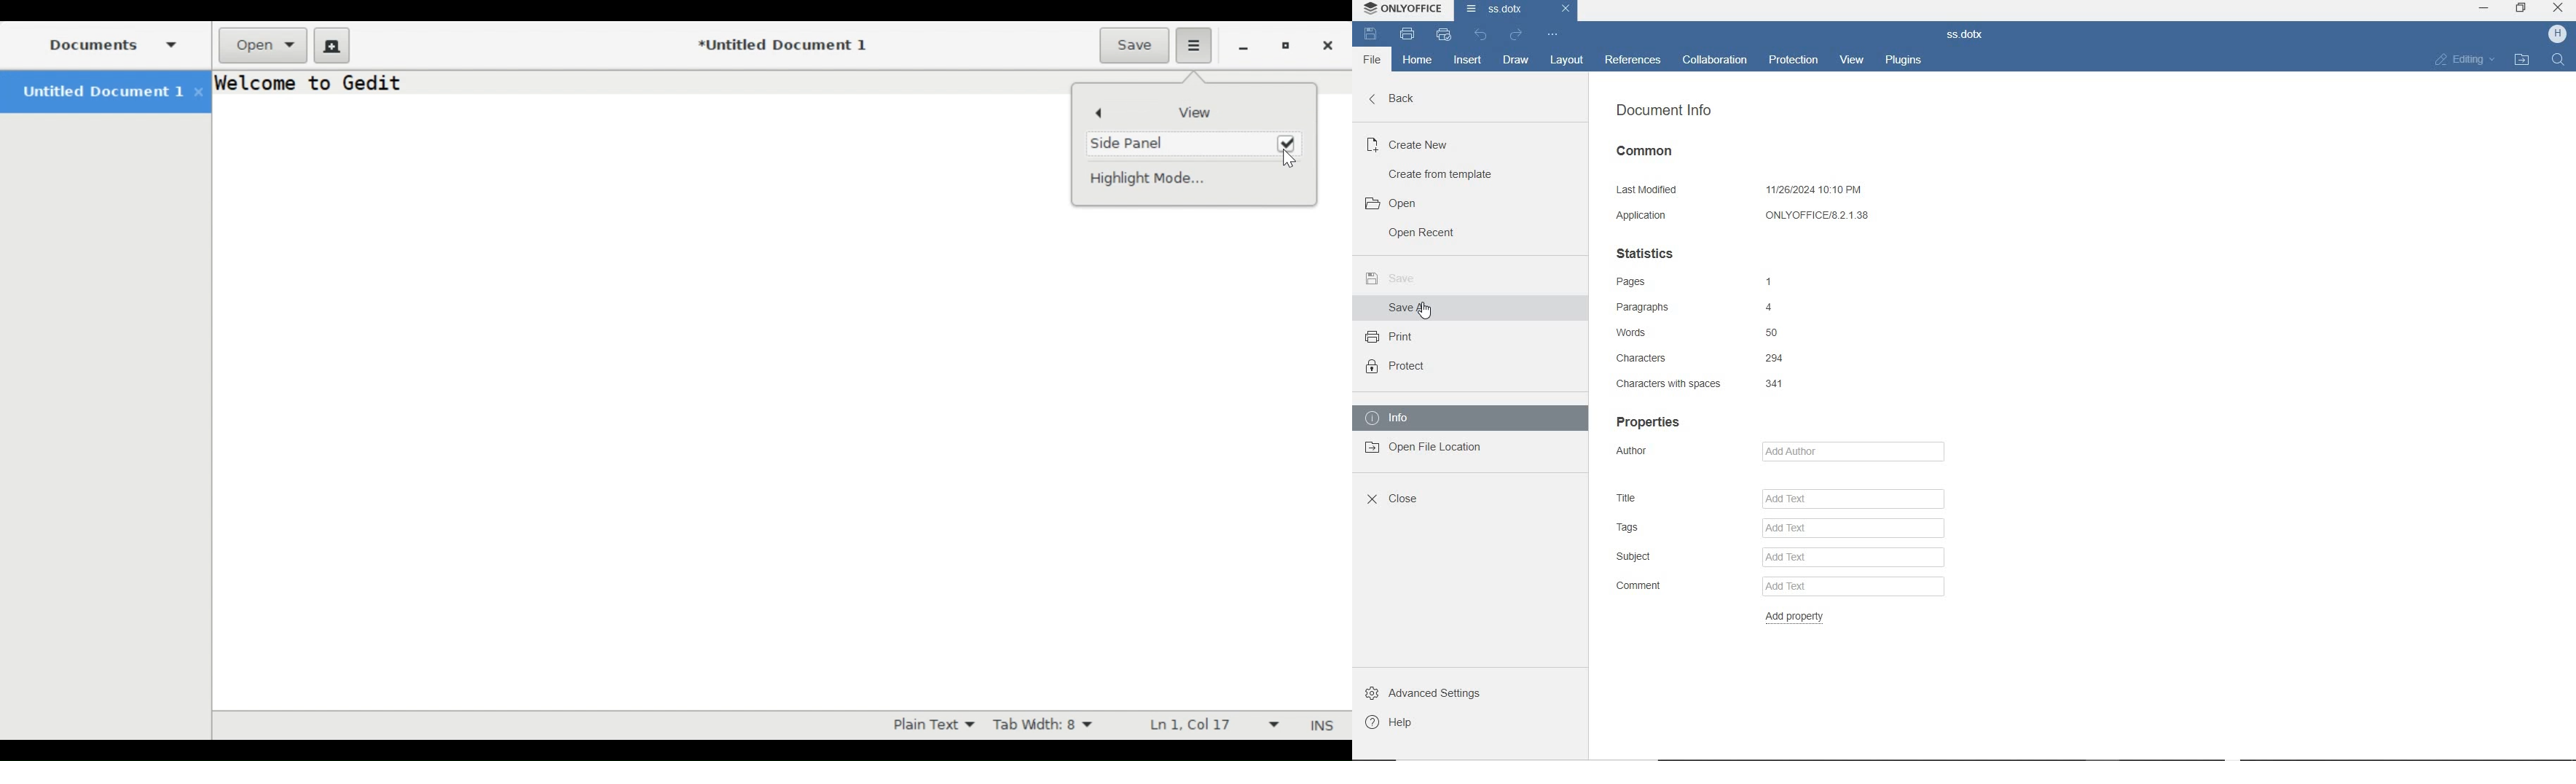 This screenshot has width=2576, height=784. What do you see at coordinates (1319, 725) in the screenshot?
I see `INS` at bounding box center [1319, 725].